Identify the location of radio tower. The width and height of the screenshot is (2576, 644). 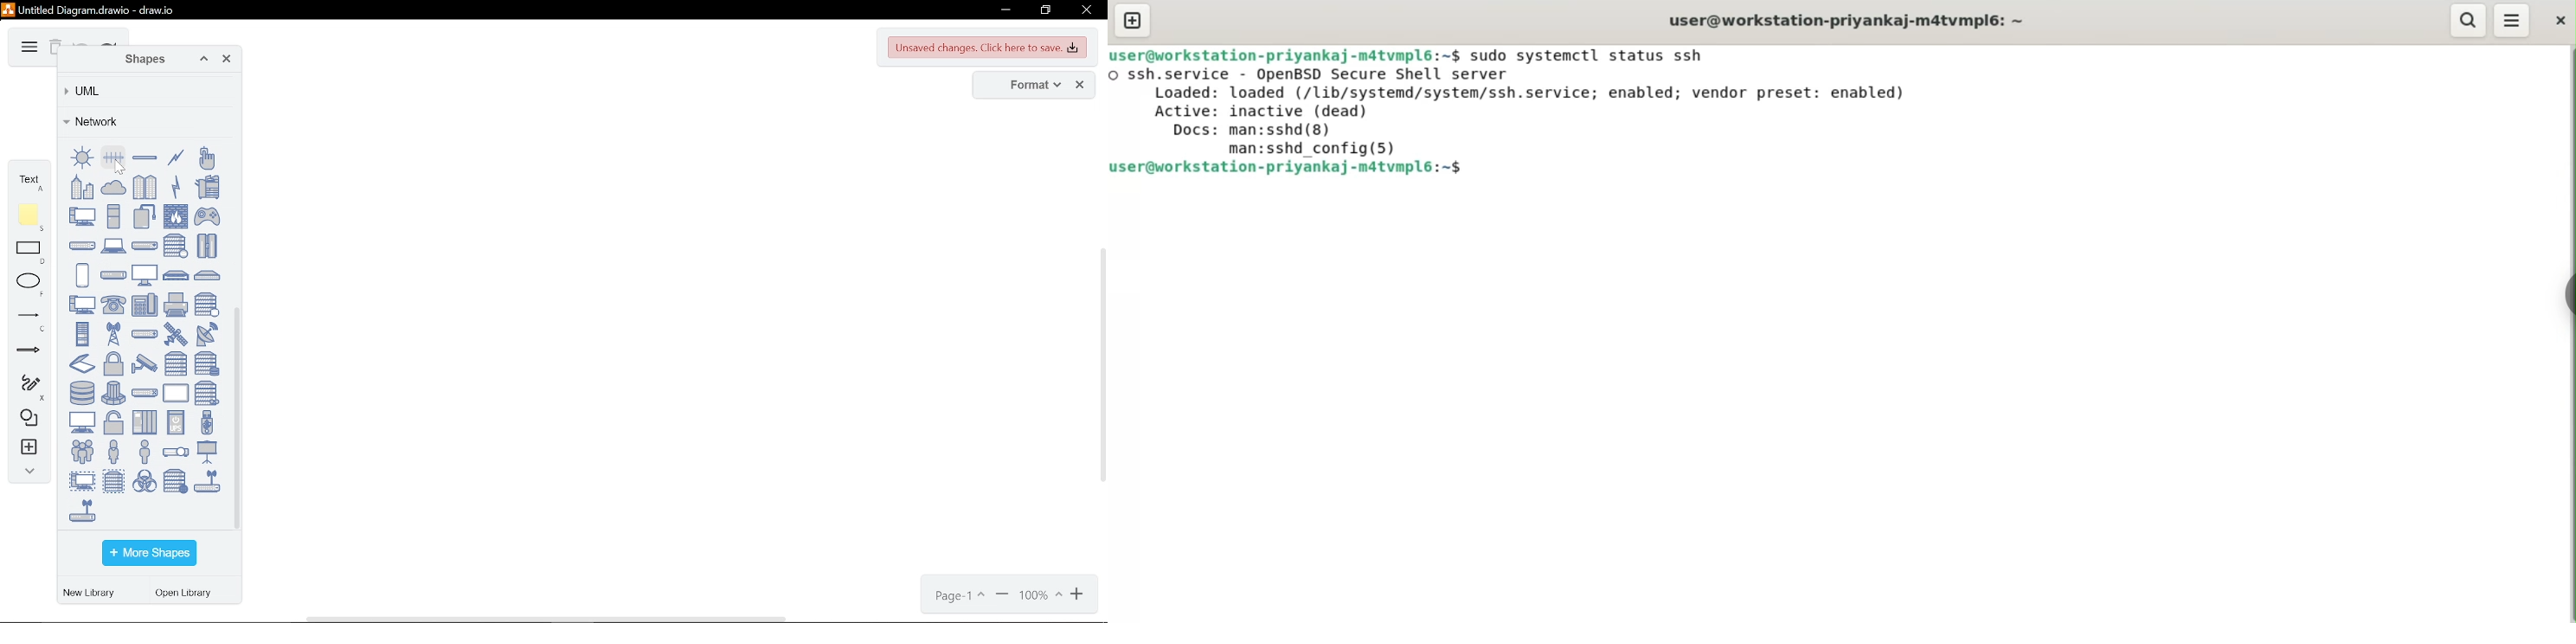
(113, 333).